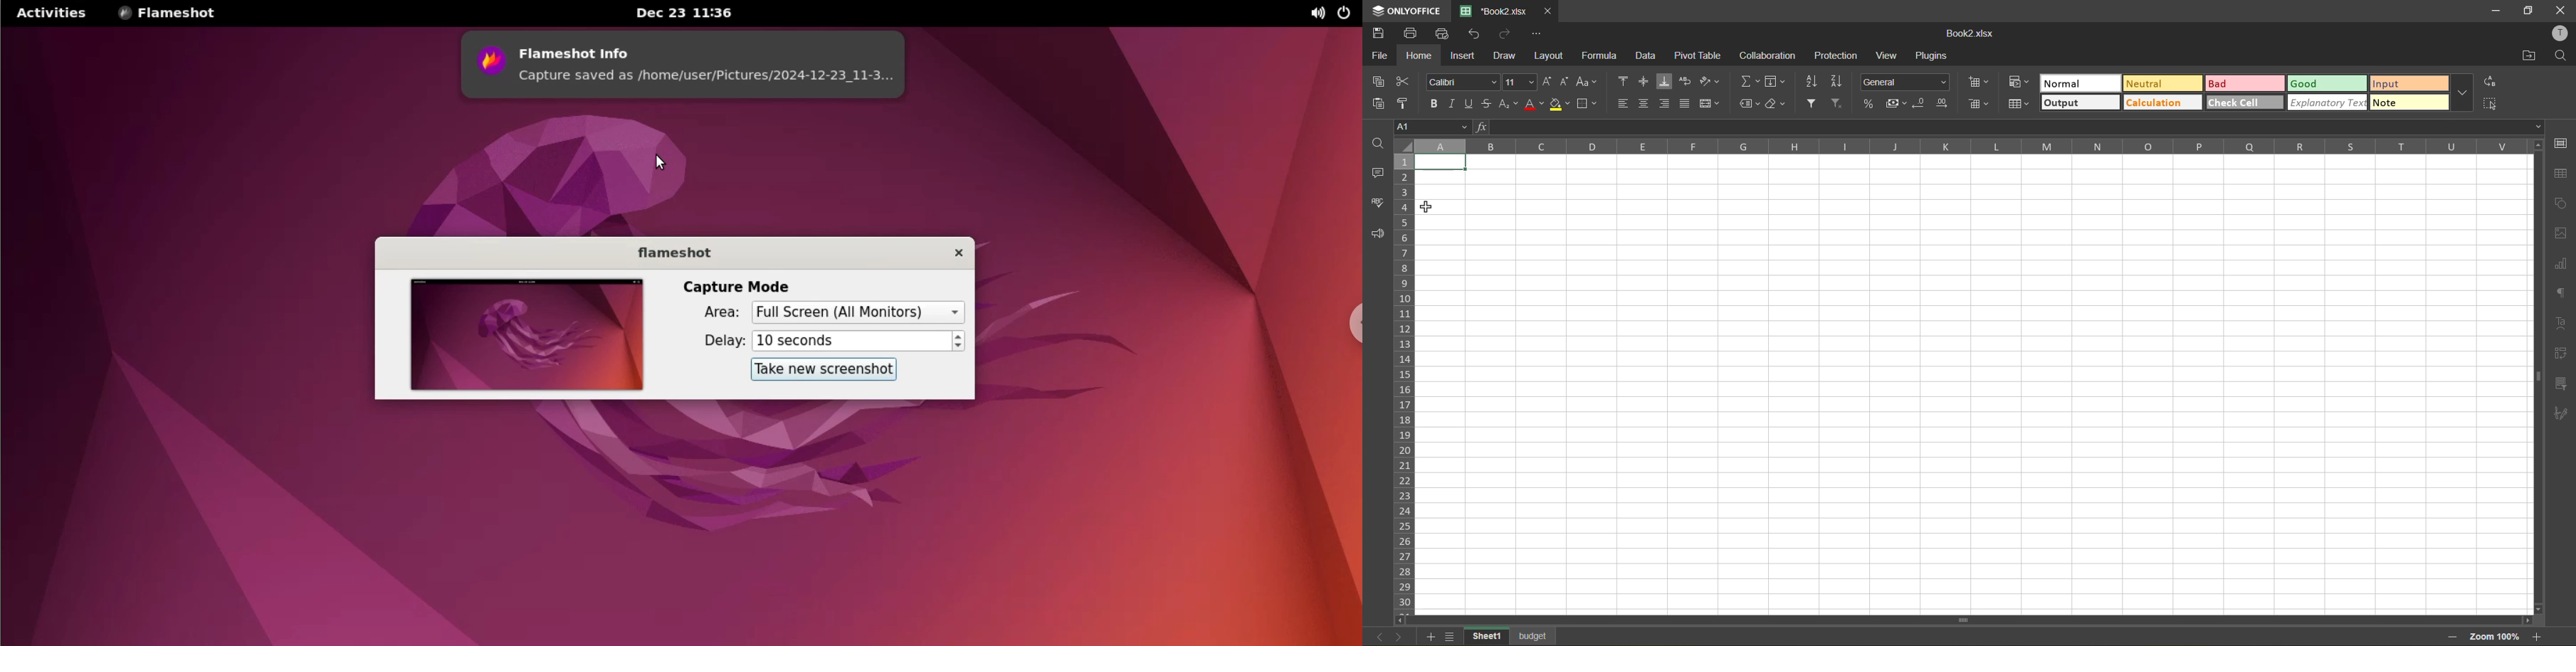  What do you see at coordinates (1378, 82) in the screenshot?
I see `copy` at bounding box center [1378, 82].